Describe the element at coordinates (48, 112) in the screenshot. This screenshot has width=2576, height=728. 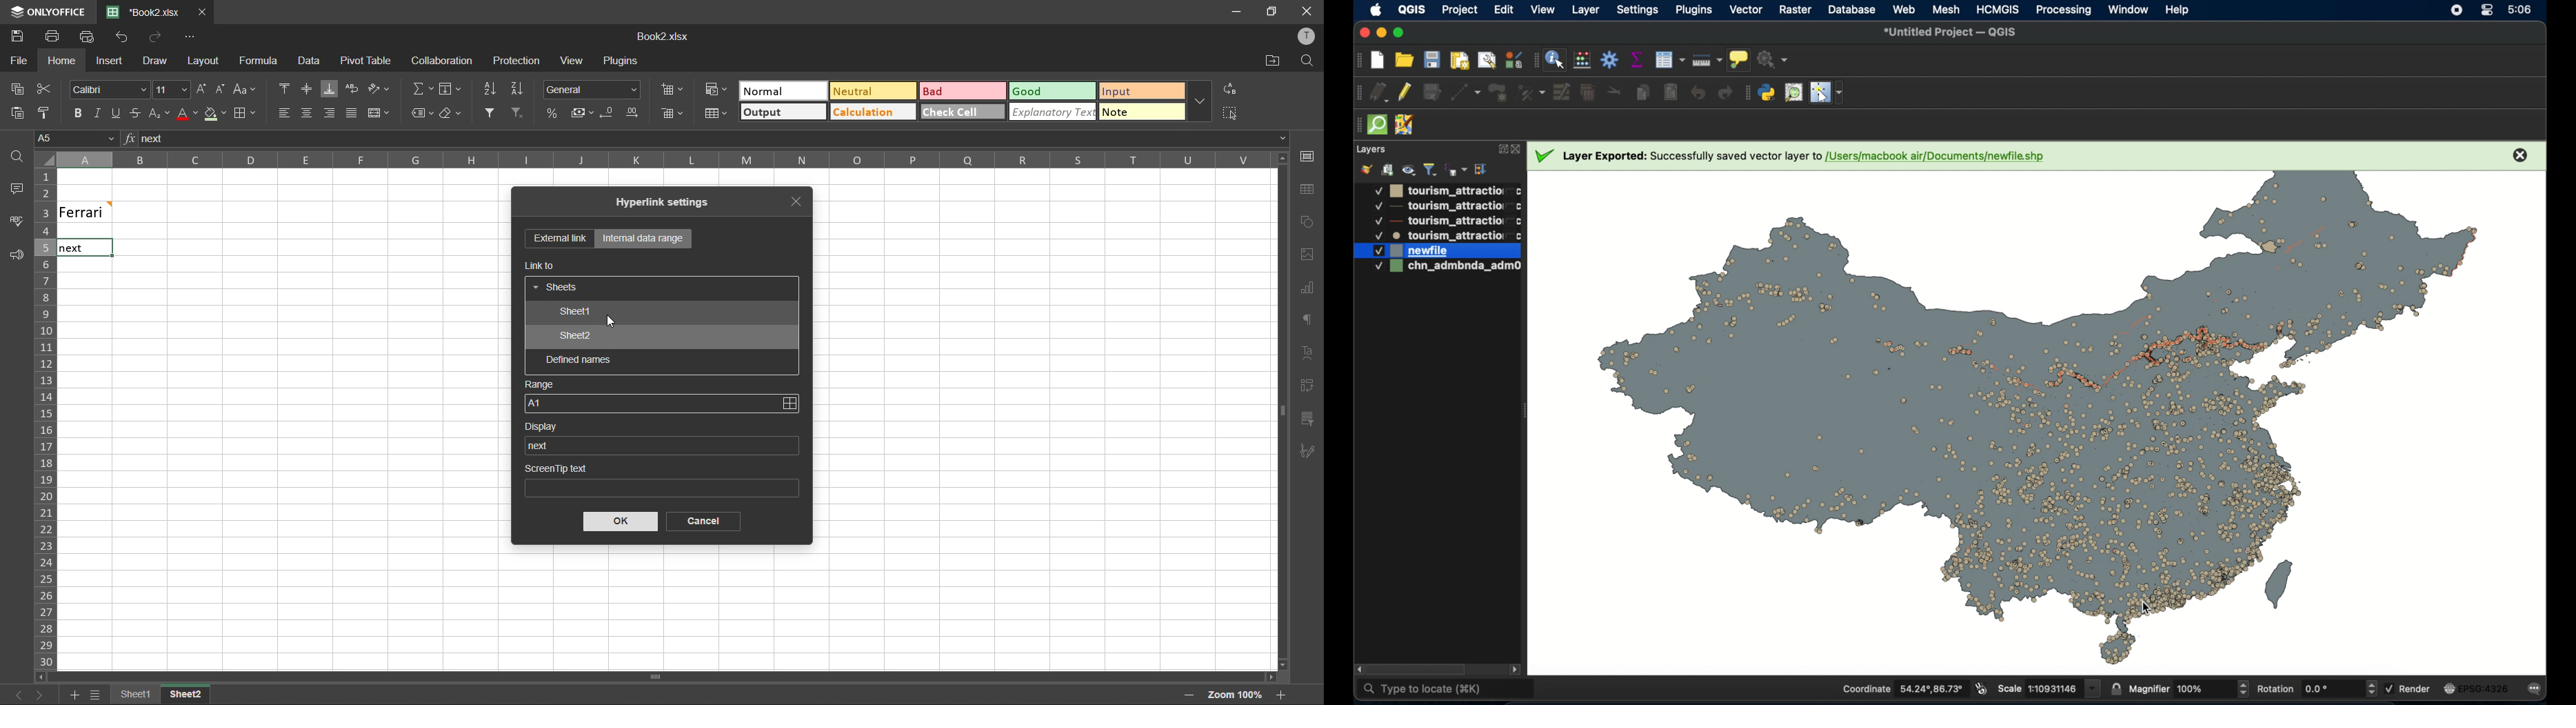
I see `copy style` at that location.